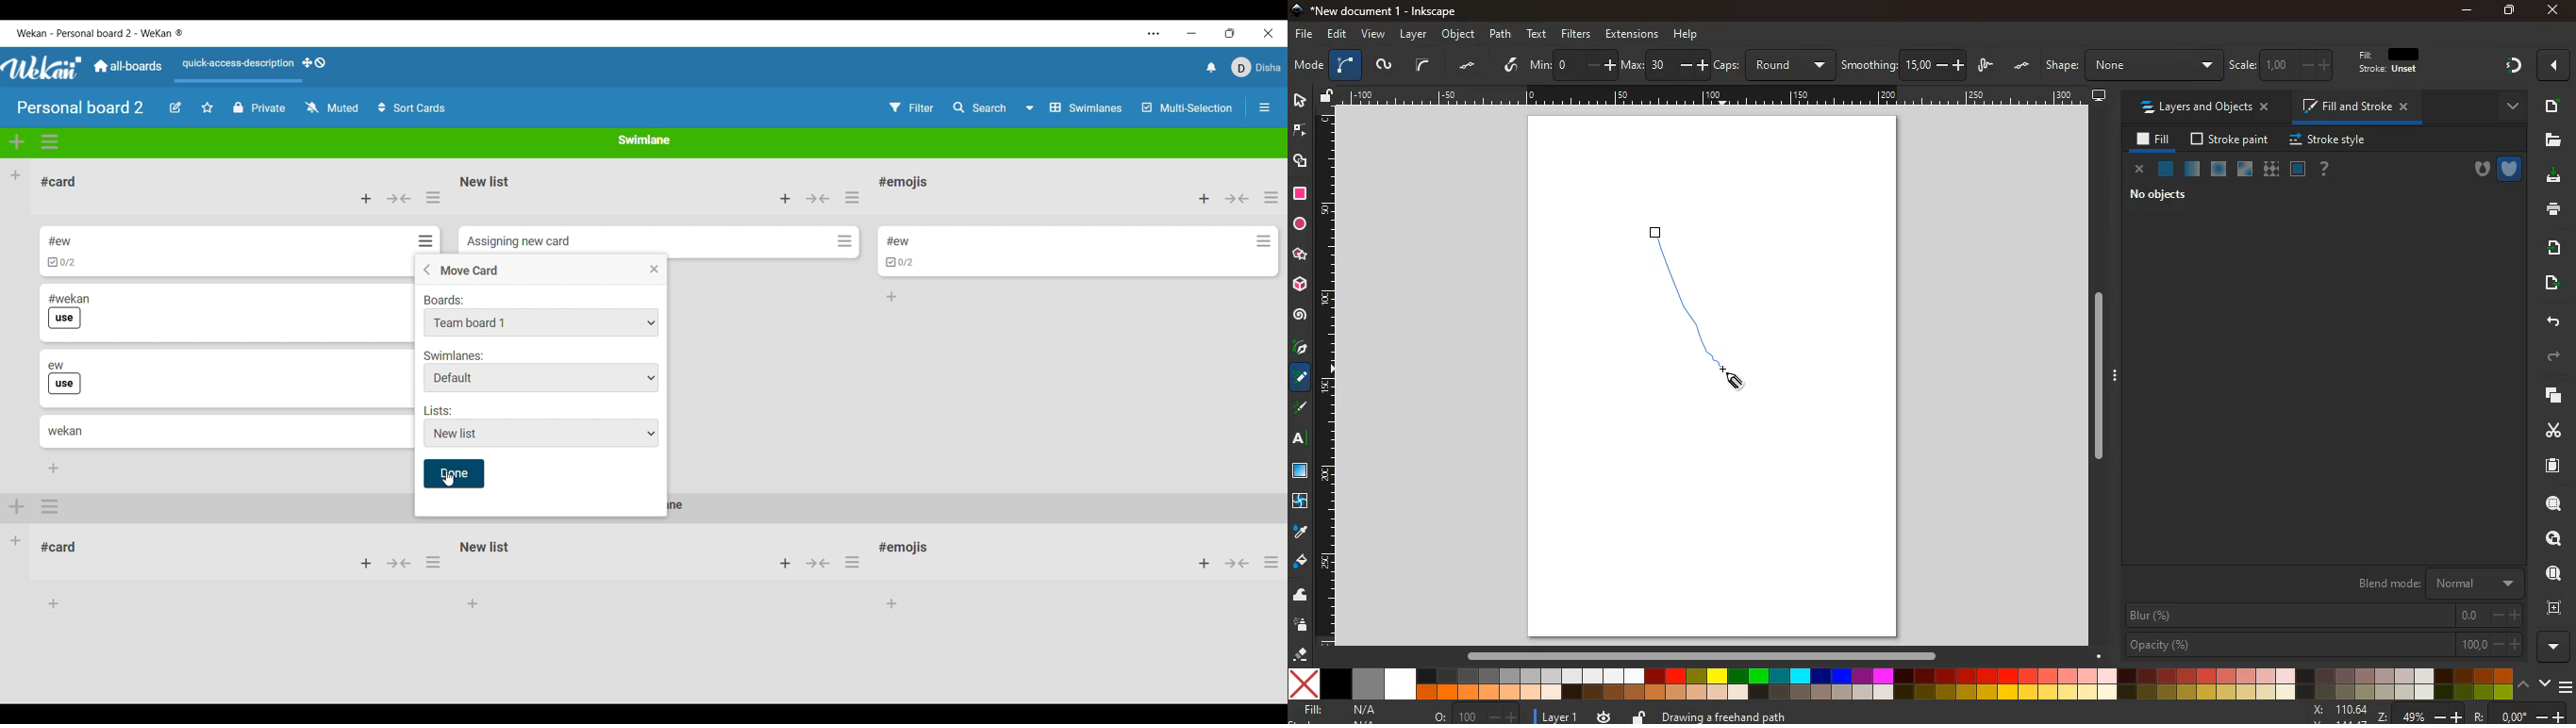 Image resolution: width=2576 pixels, height=728 pixels. What do you see at coordinates (1374, 35) in the screenshot?
I see `view` at bounding box center [1374, 35].